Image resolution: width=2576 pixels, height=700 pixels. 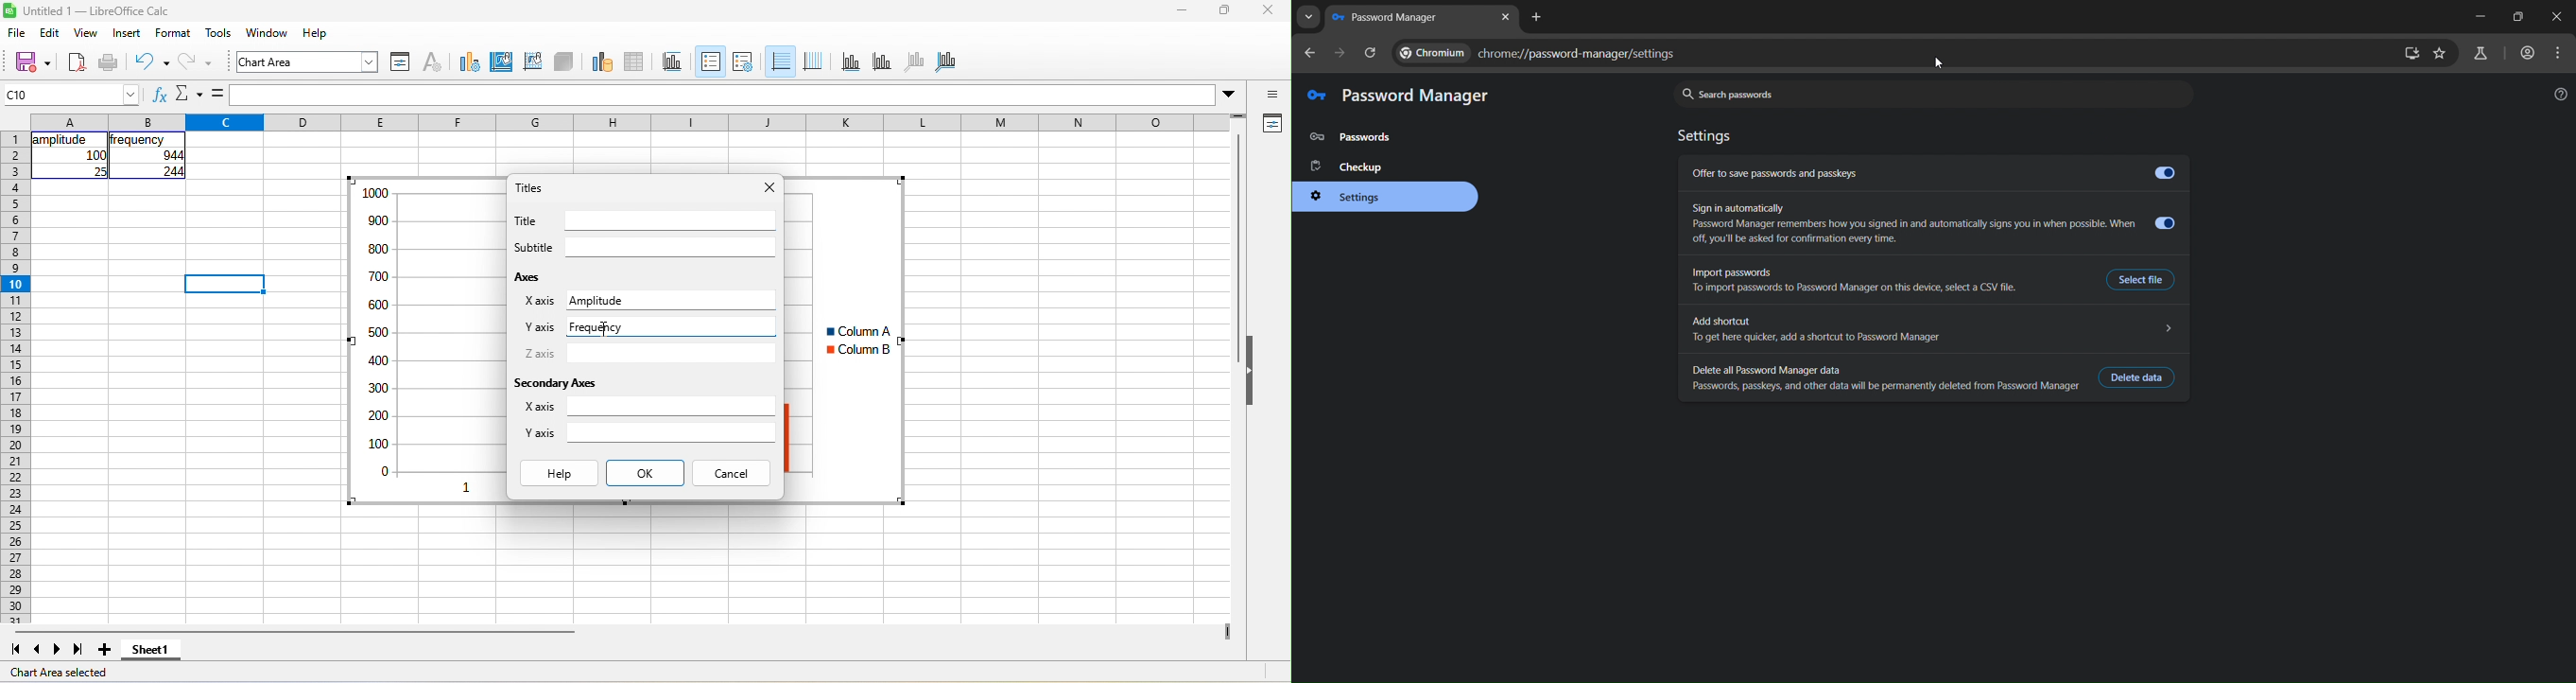 What do you see at coordinates (2476, 17) in the screenshot?
I see `minimize` at bounding box center [2476, 17].